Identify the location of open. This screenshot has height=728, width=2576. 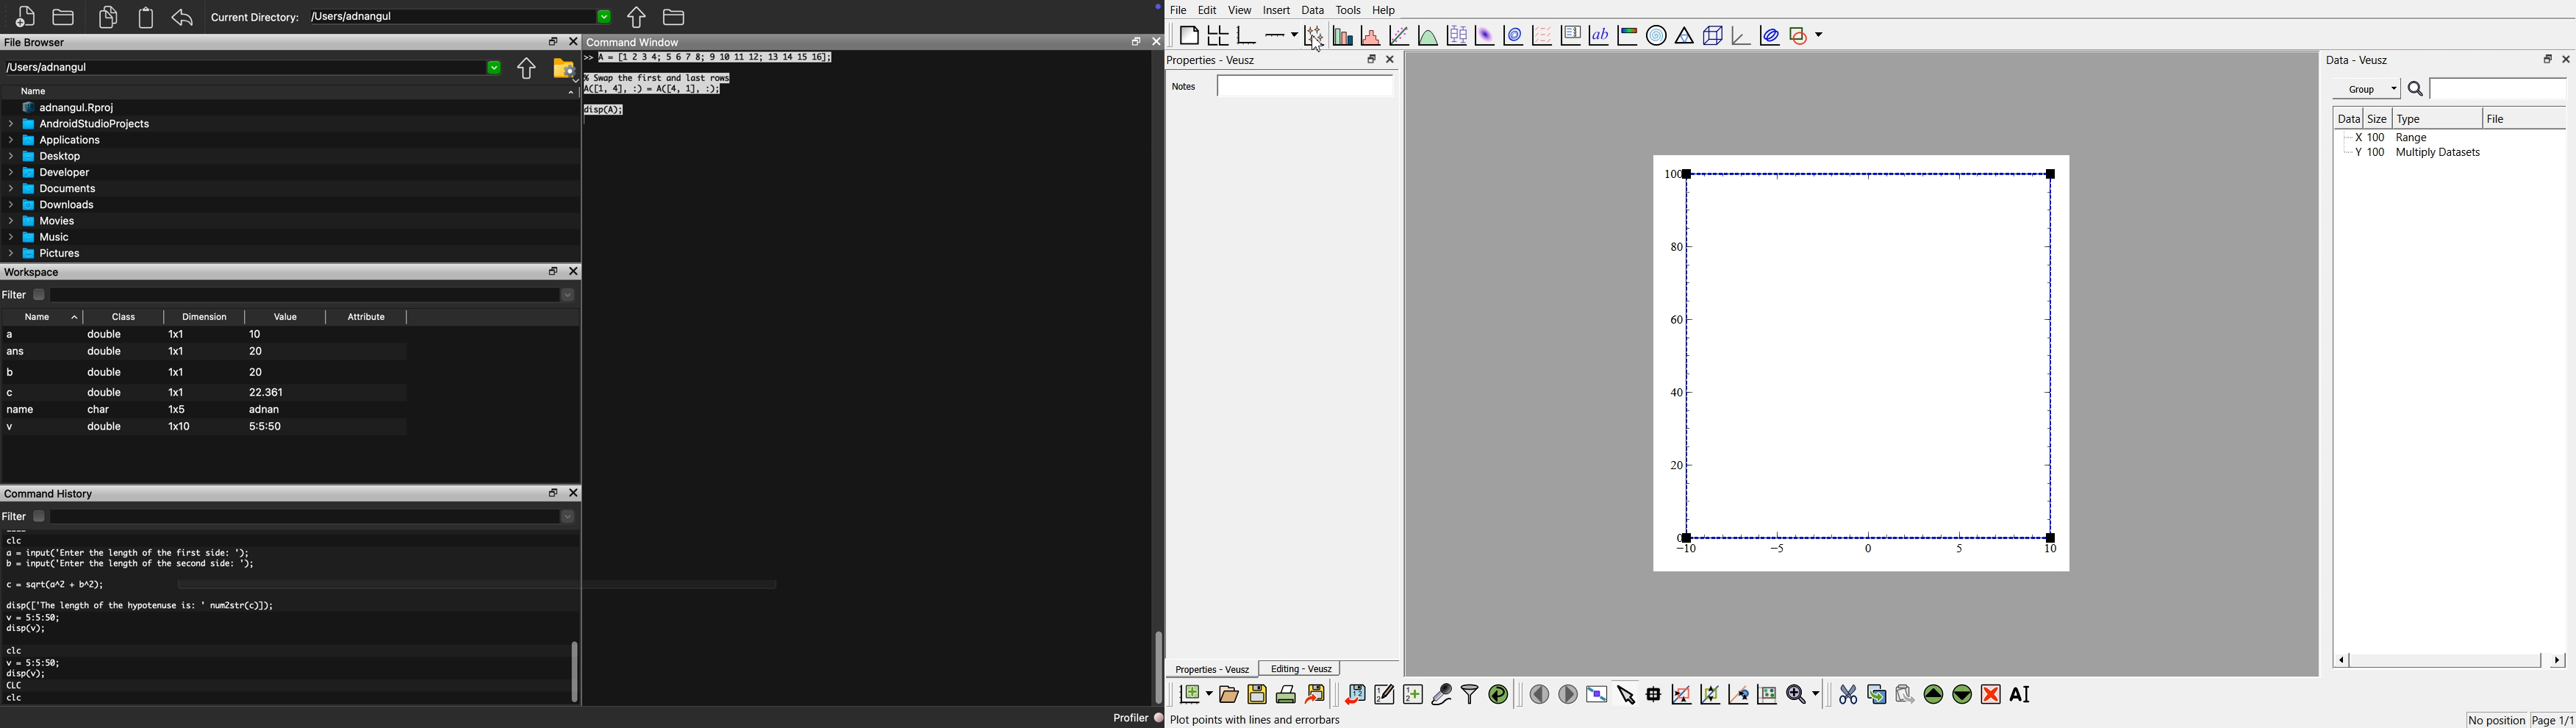
(1228, 694).